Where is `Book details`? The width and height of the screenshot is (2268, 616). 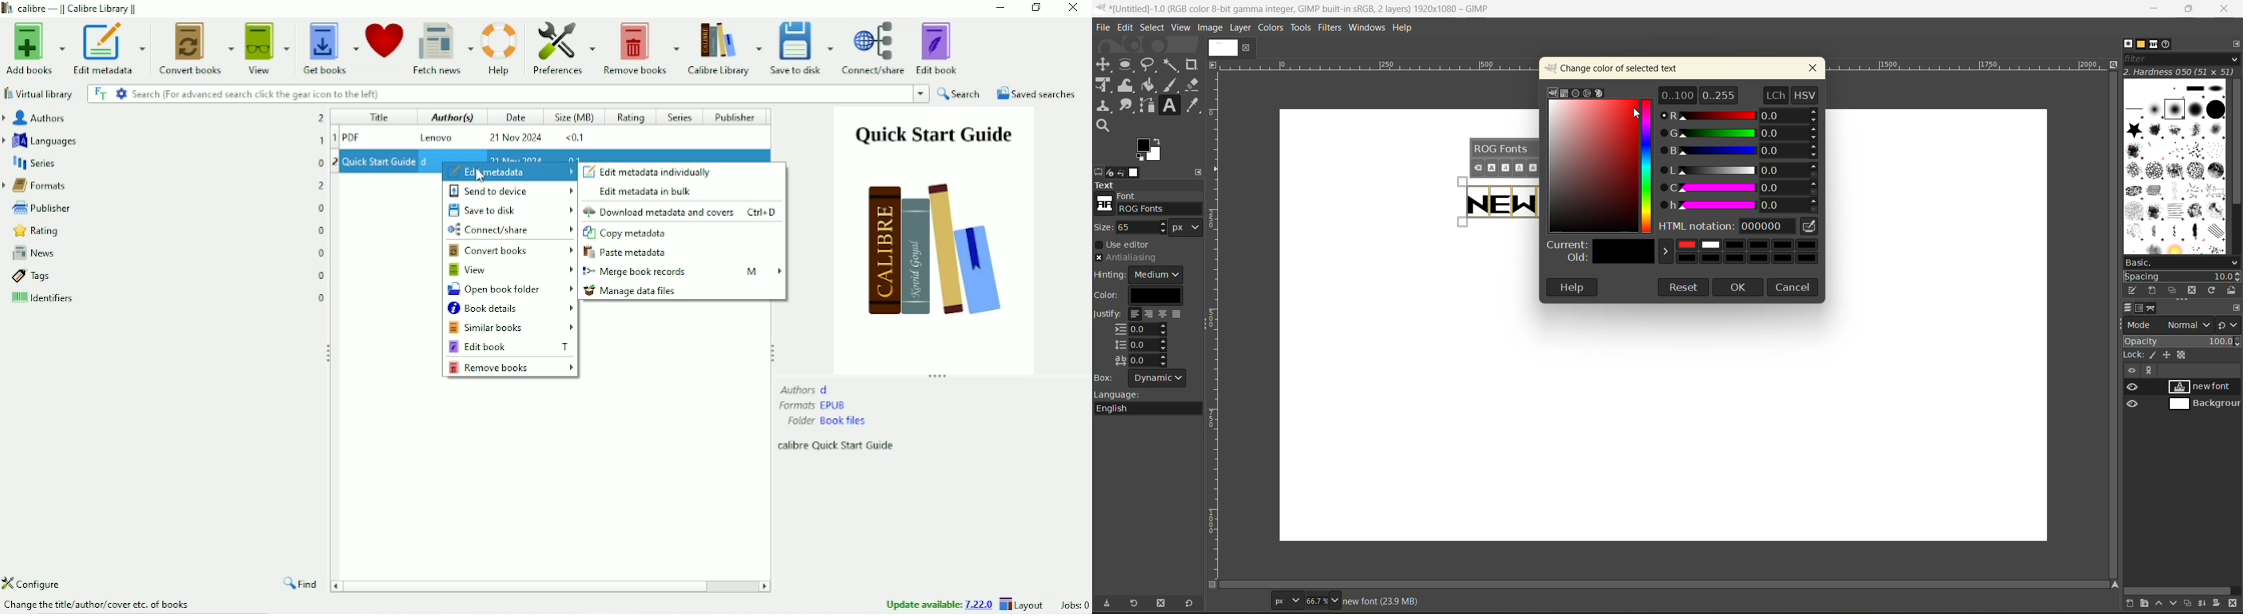
Book details is located at coordinates (511, 309).